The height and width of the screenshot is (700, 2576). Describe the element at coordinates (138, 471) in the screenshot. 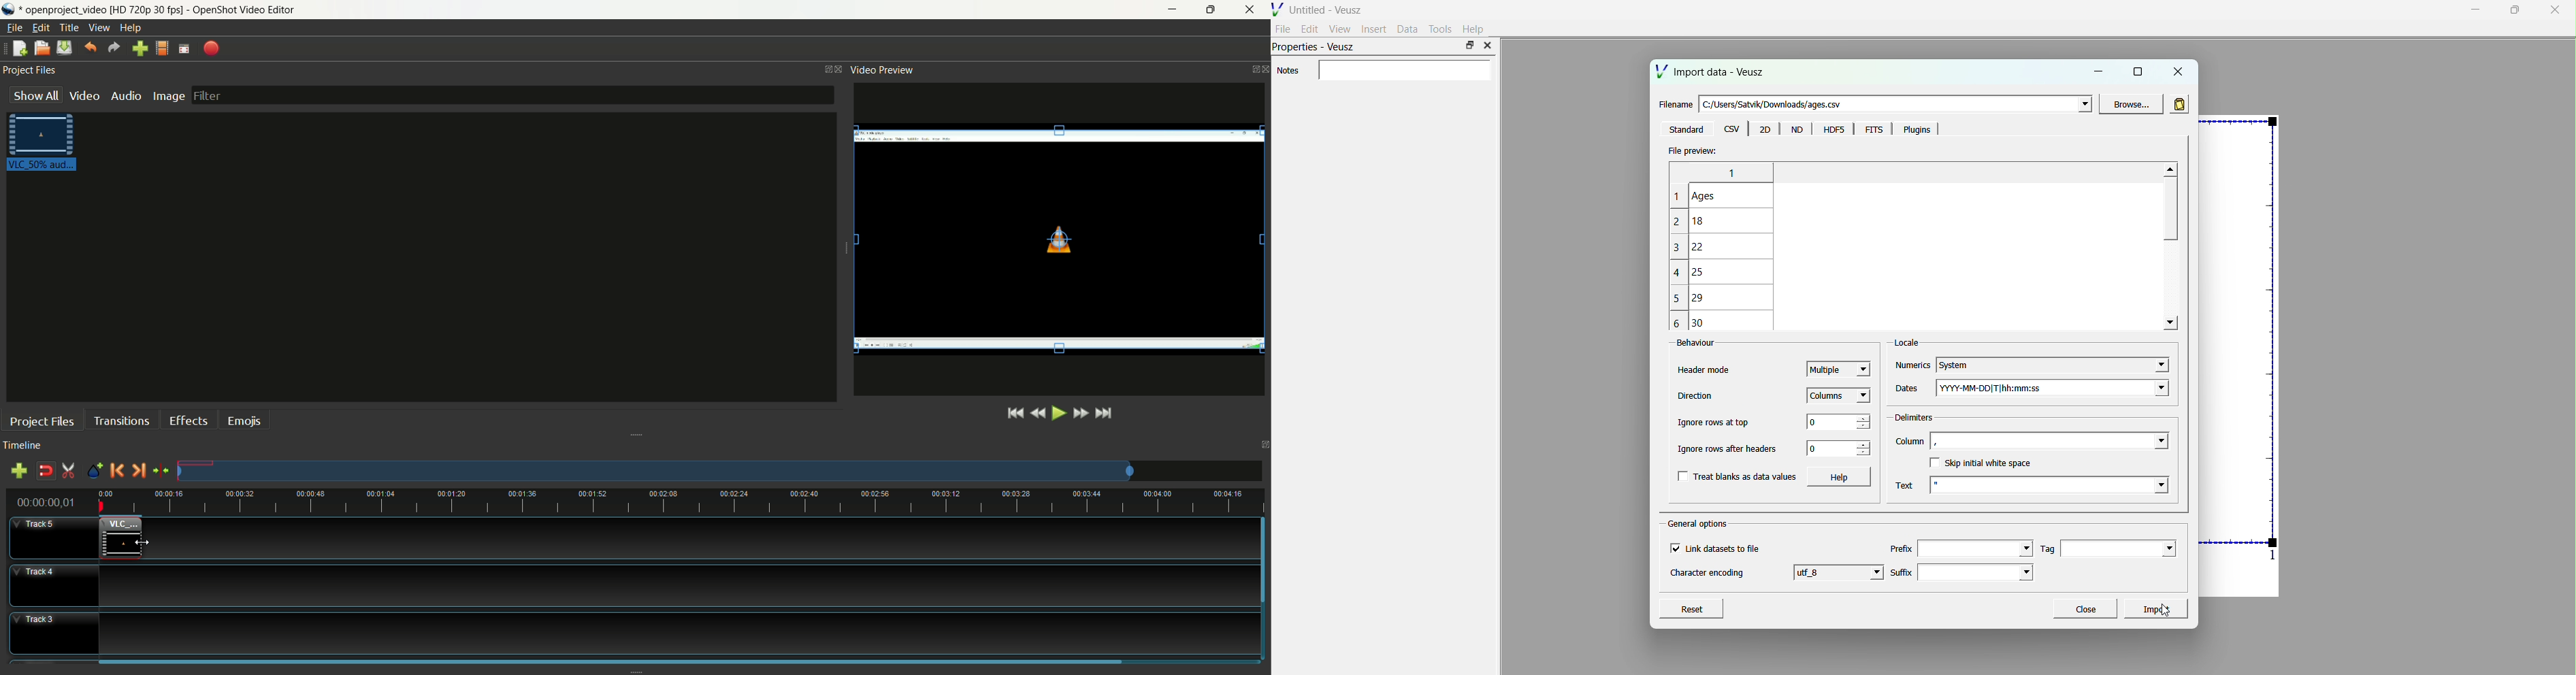

I see `next marker` at that location.